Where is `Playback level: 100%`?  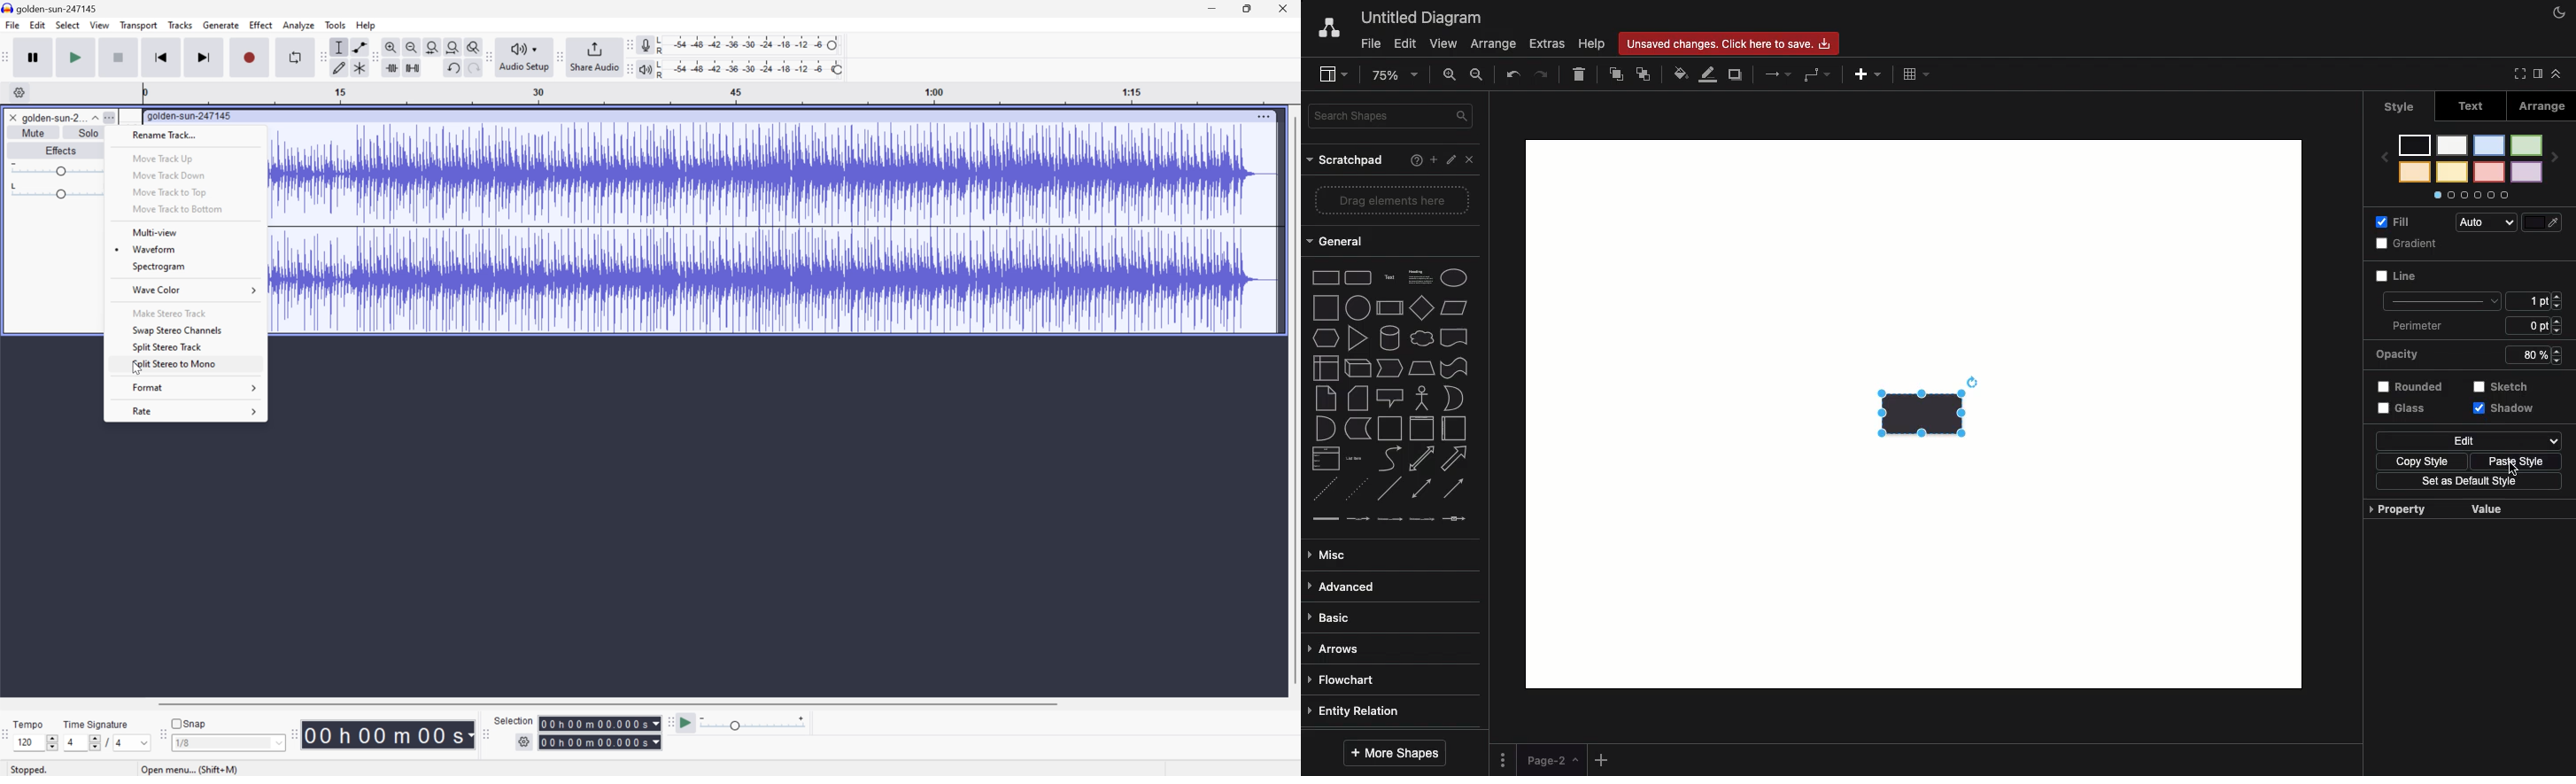 Playback level: 100% is located at coordinates (752, 70).